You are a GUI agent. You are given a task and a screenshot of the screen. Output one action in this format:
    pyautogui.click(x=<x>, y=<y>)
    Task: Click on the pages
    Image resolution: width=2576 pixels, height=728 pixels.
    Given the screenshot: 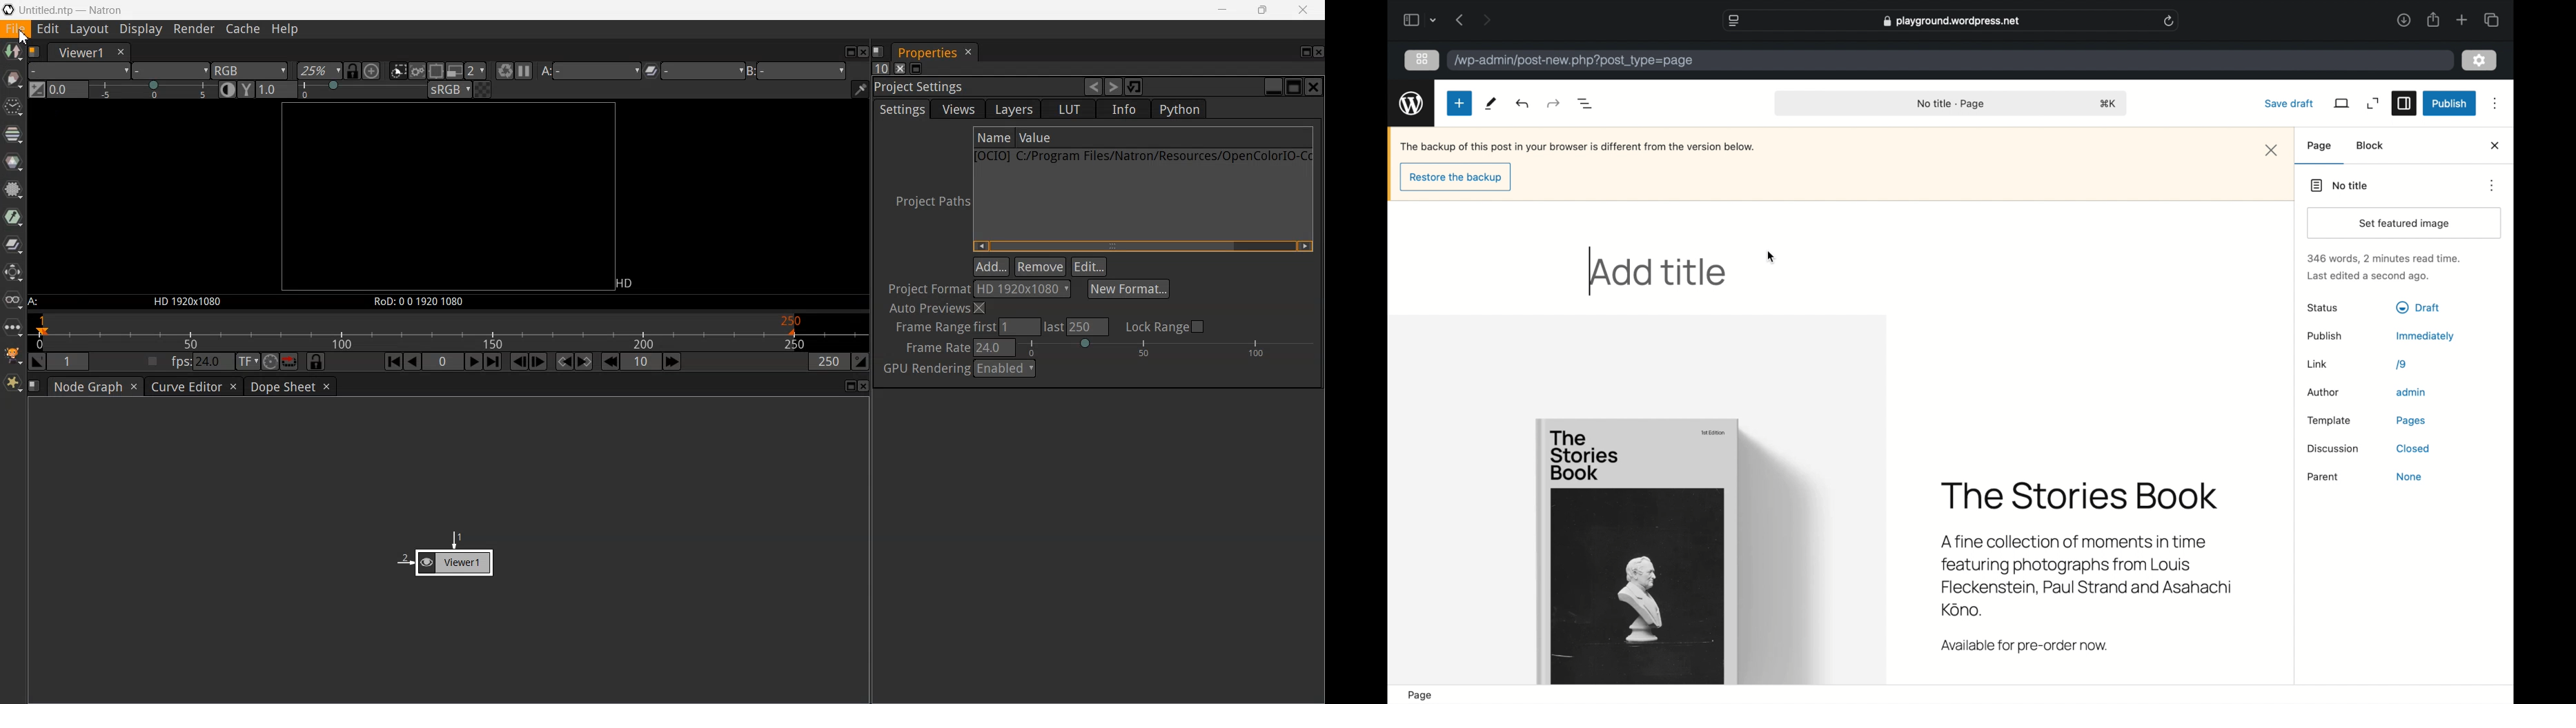 What is the action you would take?
    pyautogui.click(x=2411, y=421)
    